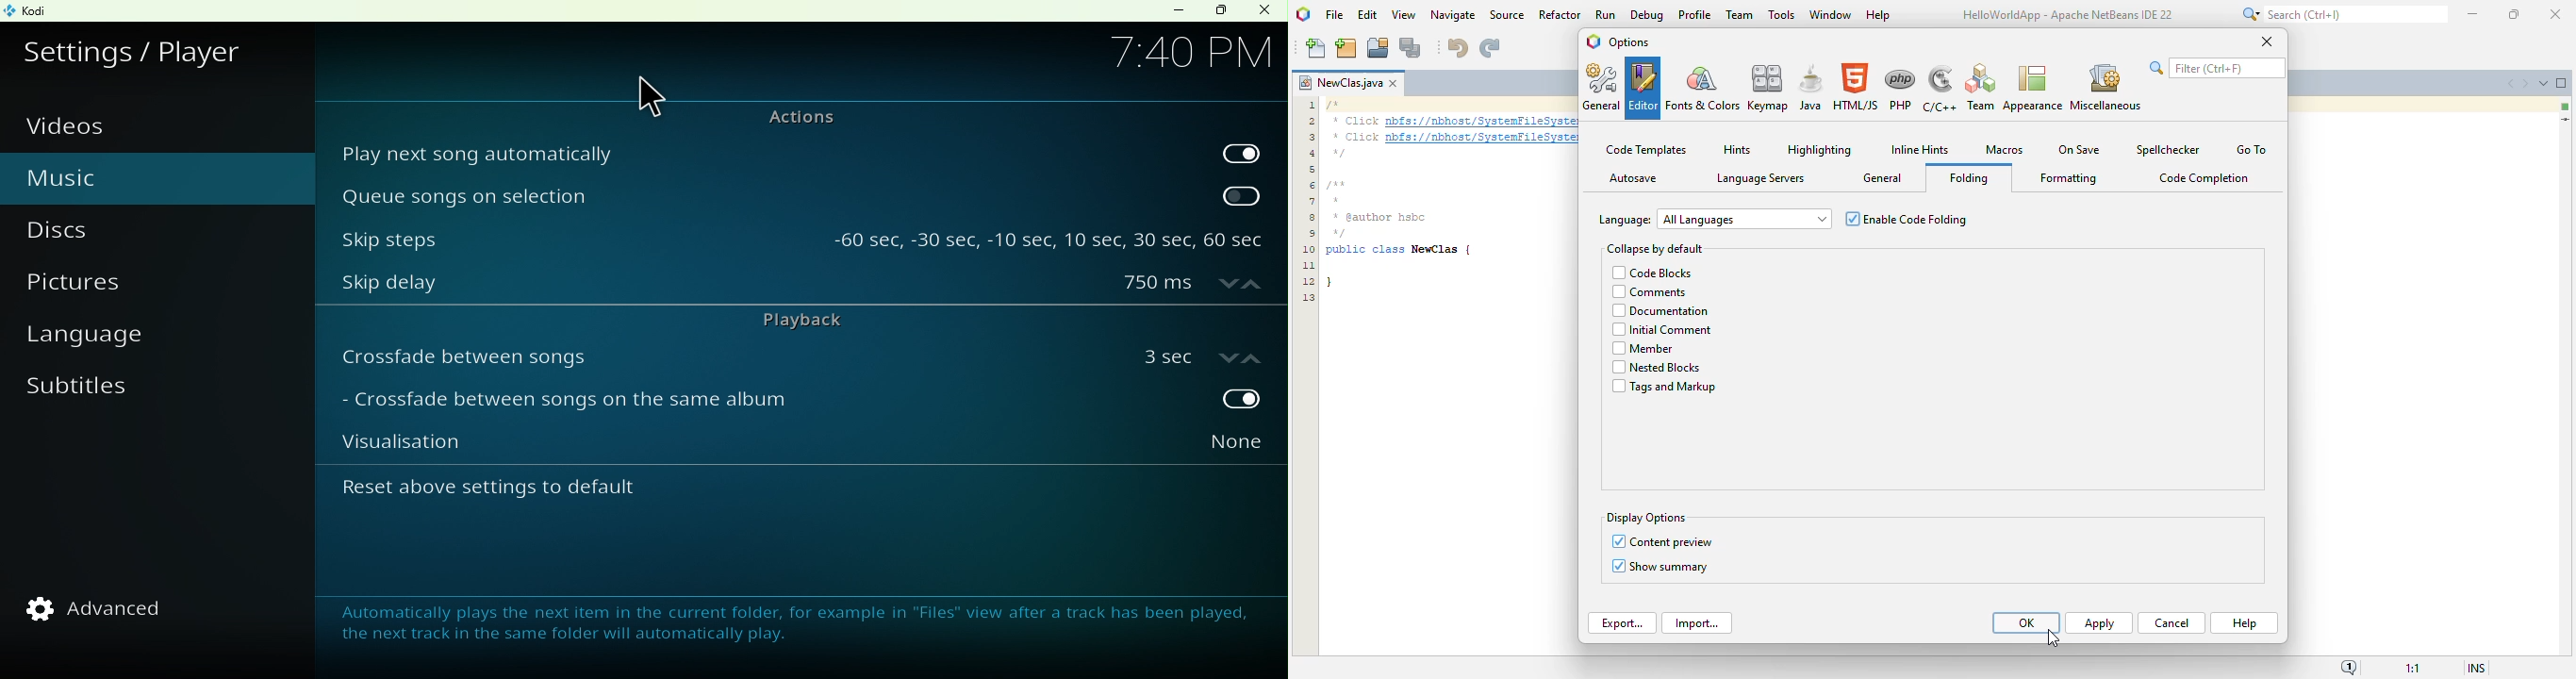 The width and height of the screenshot is (2576, 700). Describe the element at coordinates (718, 404) in the screenshot. I see `Crossfade between songs on the same album` at that location.